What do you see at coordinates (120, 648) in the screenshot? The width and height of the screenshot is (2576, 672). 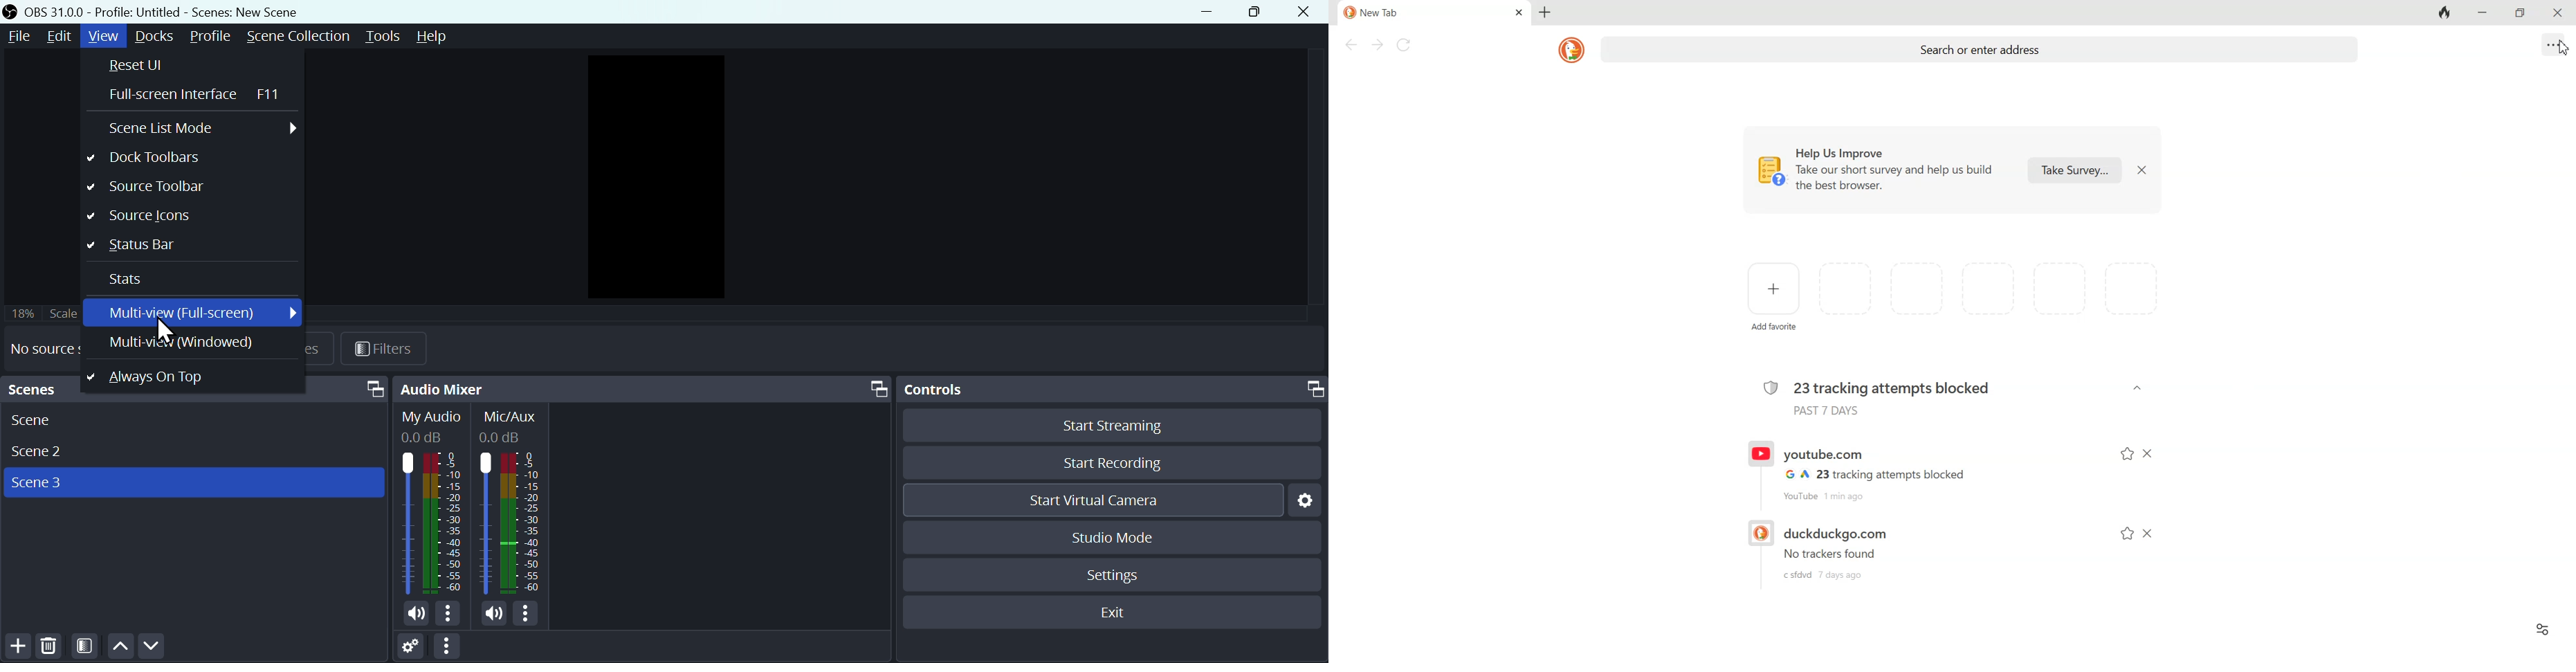 I see `Move up` at bounding box center [120, 648].